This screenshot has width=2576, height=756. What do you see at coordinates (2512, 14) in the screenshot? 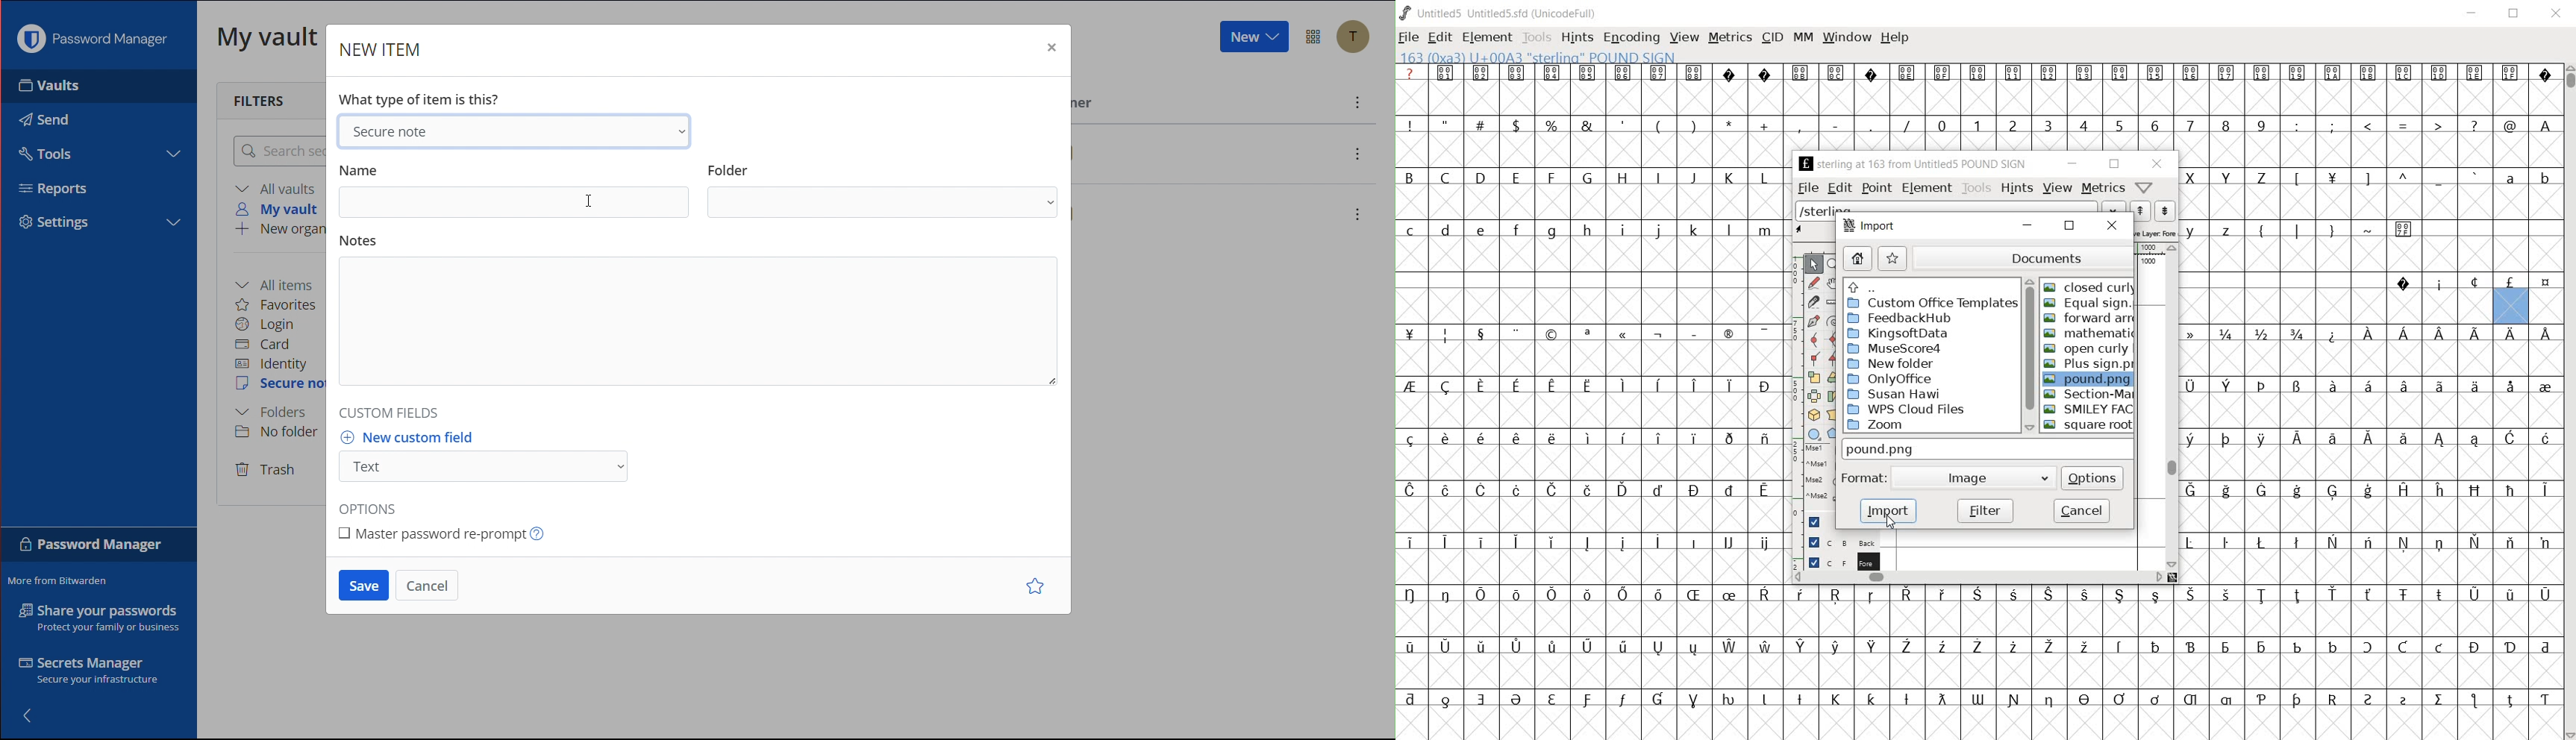
I see `maximize` at bounding box center [2512, 14].